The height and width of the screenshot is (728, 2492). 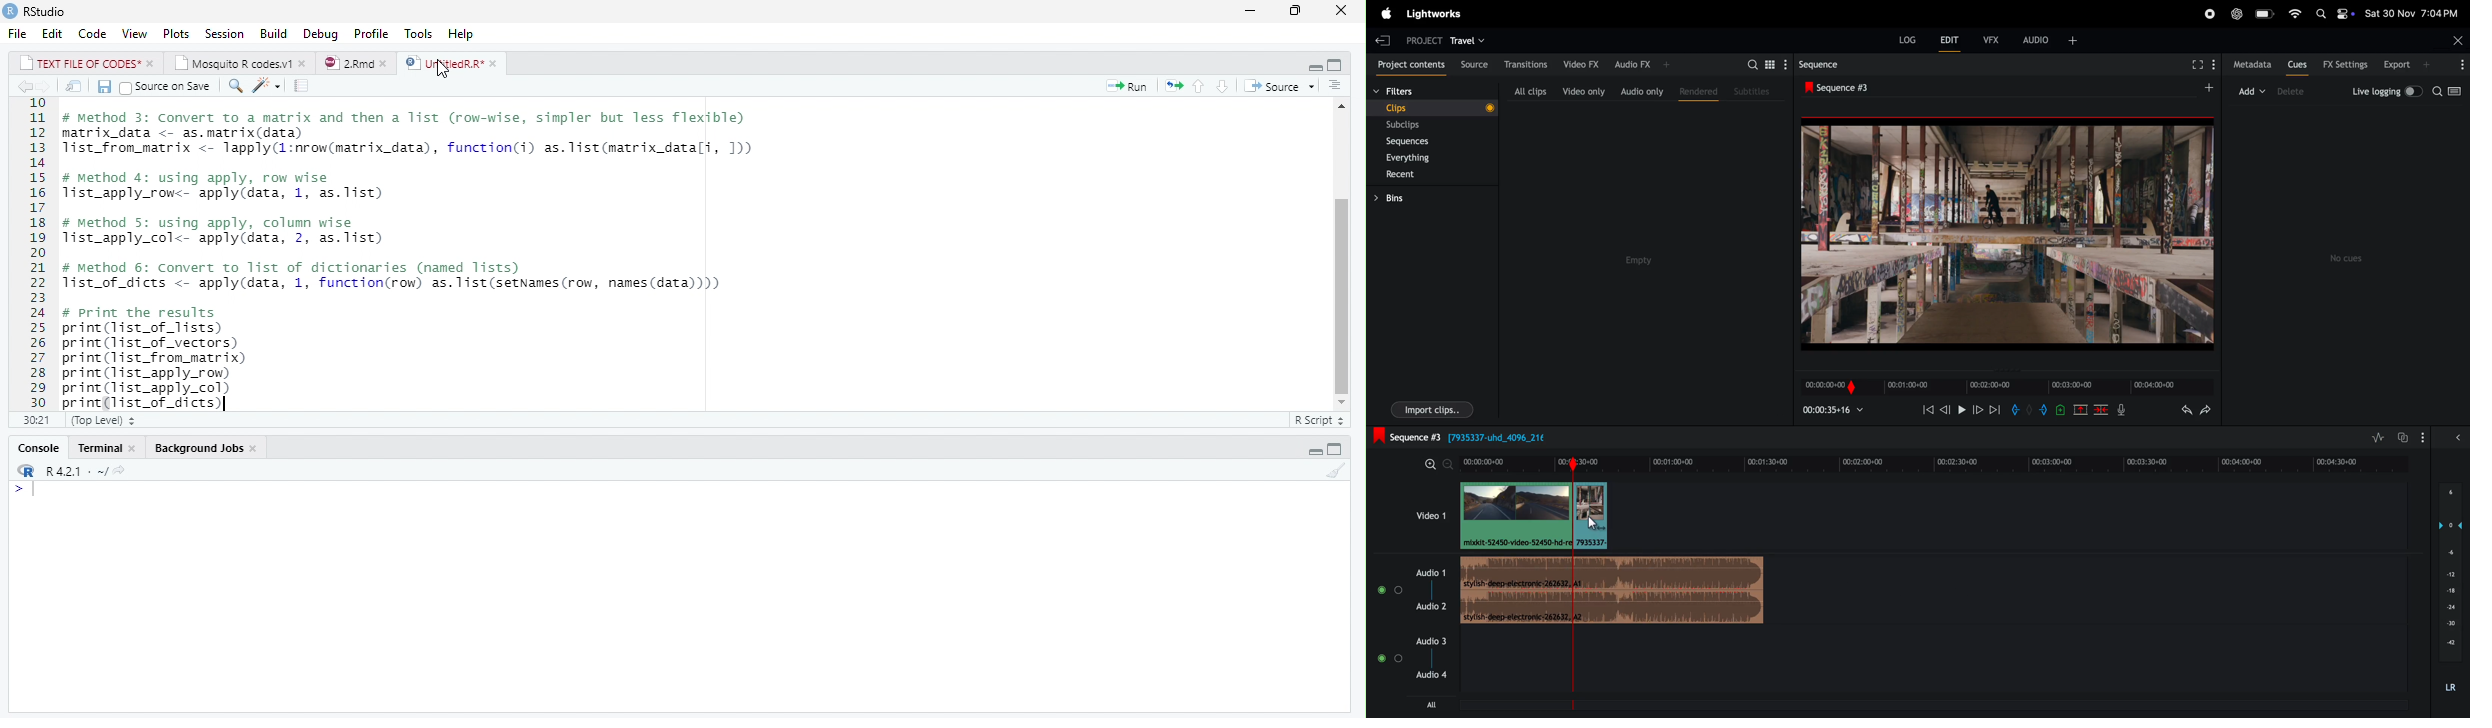 I want to click on Go to next location, so click(x=44, y=87).